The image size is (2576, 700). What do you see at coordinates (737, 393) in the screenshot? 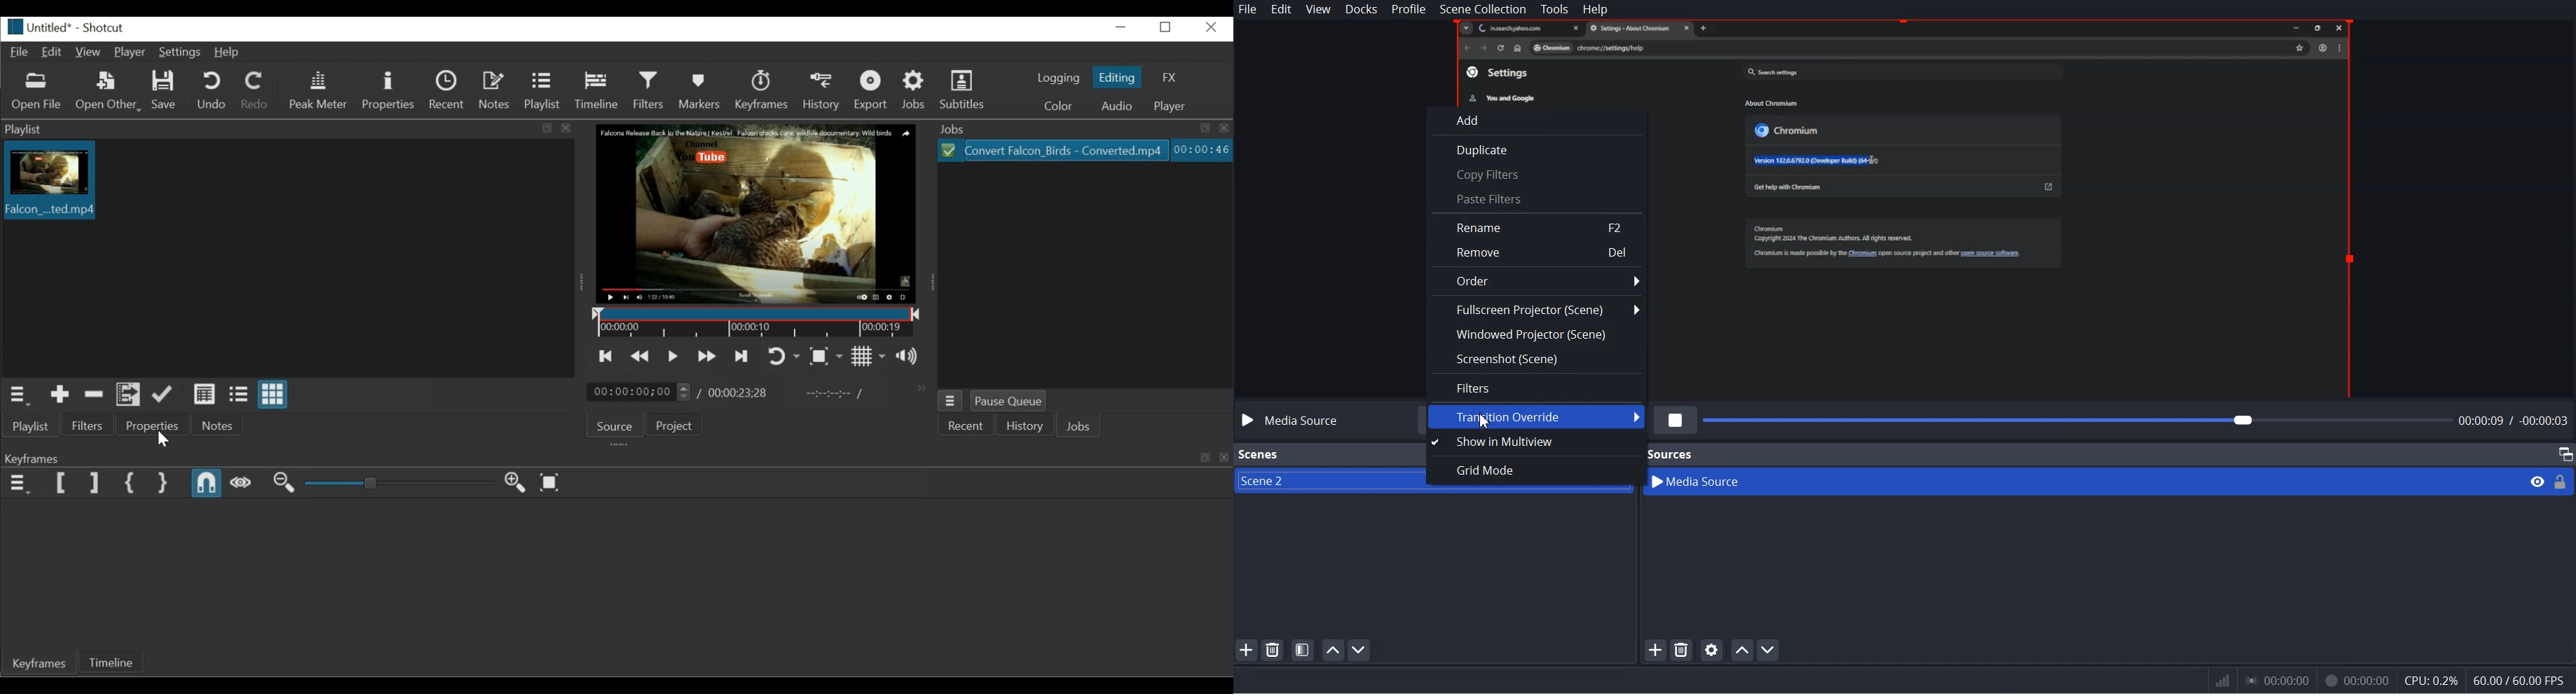
I see `Total Duration` at bounding box center [737, 393].